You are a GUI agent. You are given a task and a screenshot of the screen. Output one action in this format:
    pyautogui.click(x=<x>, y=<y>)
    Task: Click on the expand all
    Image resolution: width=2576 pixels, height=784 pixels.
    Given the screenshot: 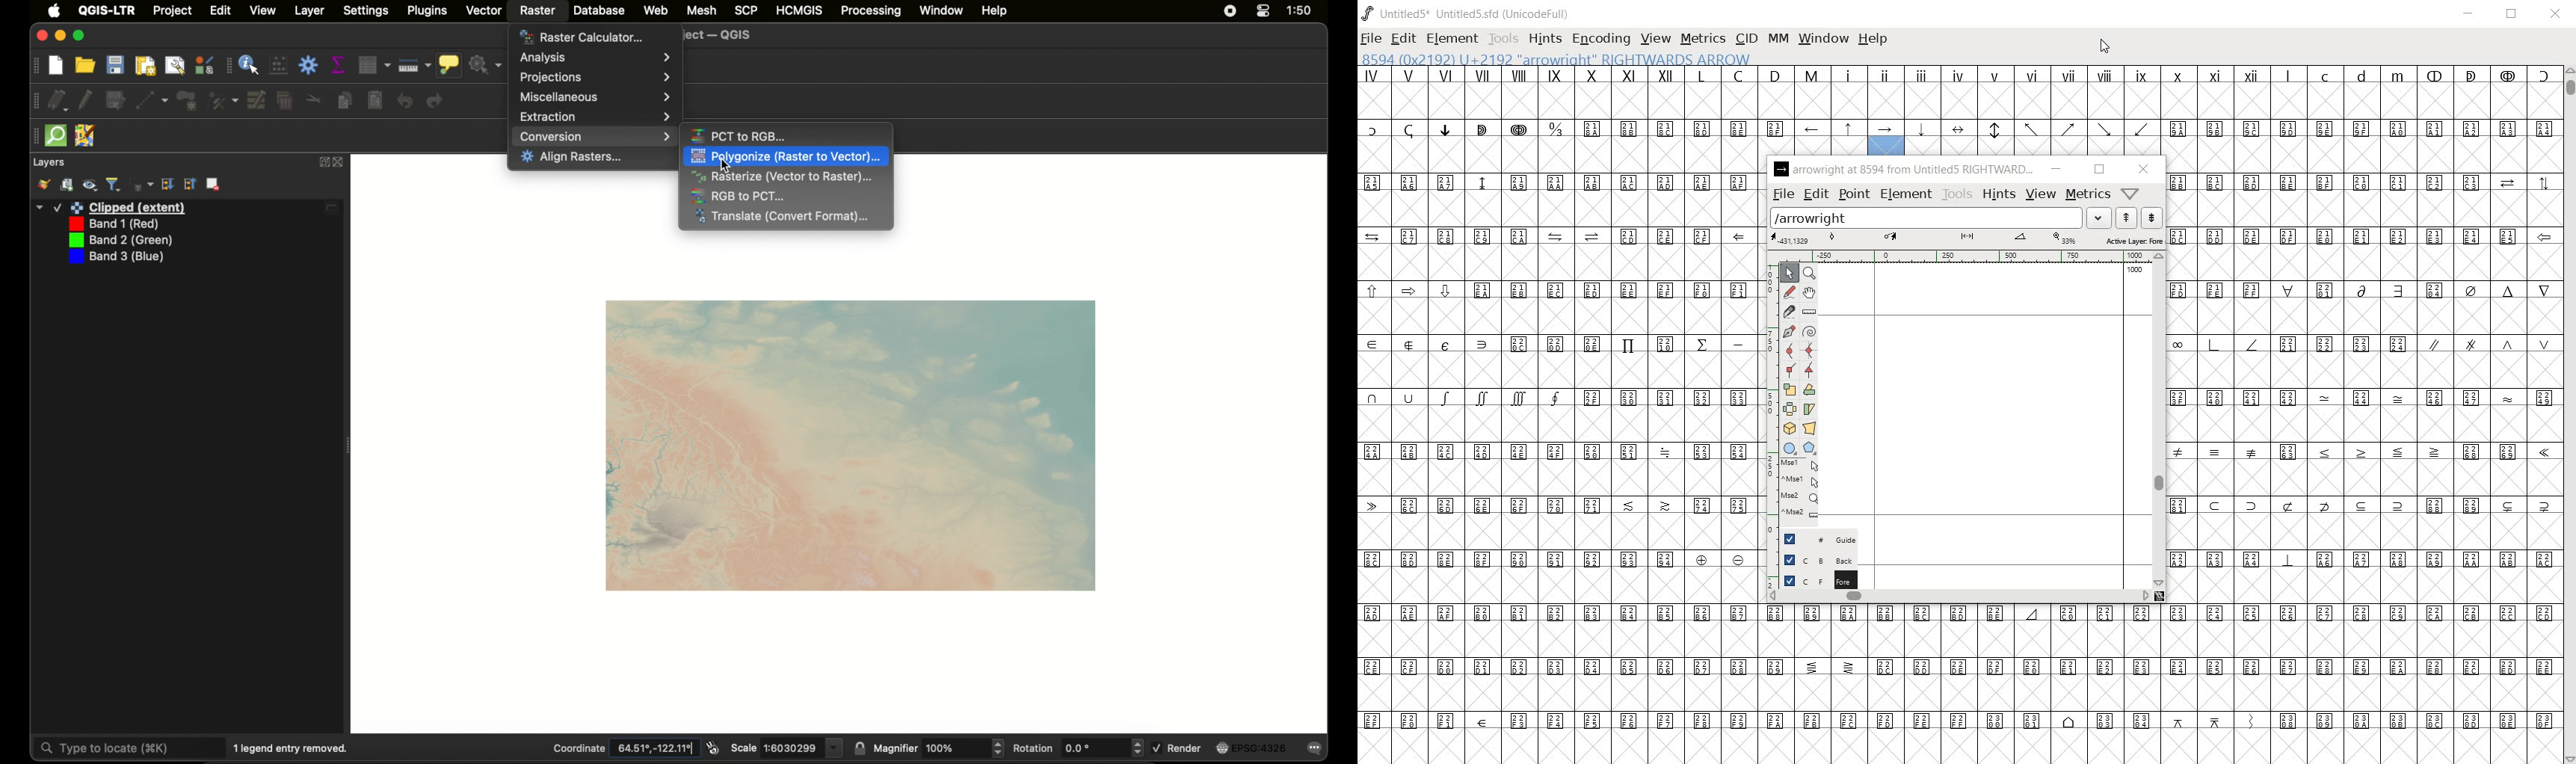 What is the action you would take?
    pyautogui.click(x=190, y=184)
    